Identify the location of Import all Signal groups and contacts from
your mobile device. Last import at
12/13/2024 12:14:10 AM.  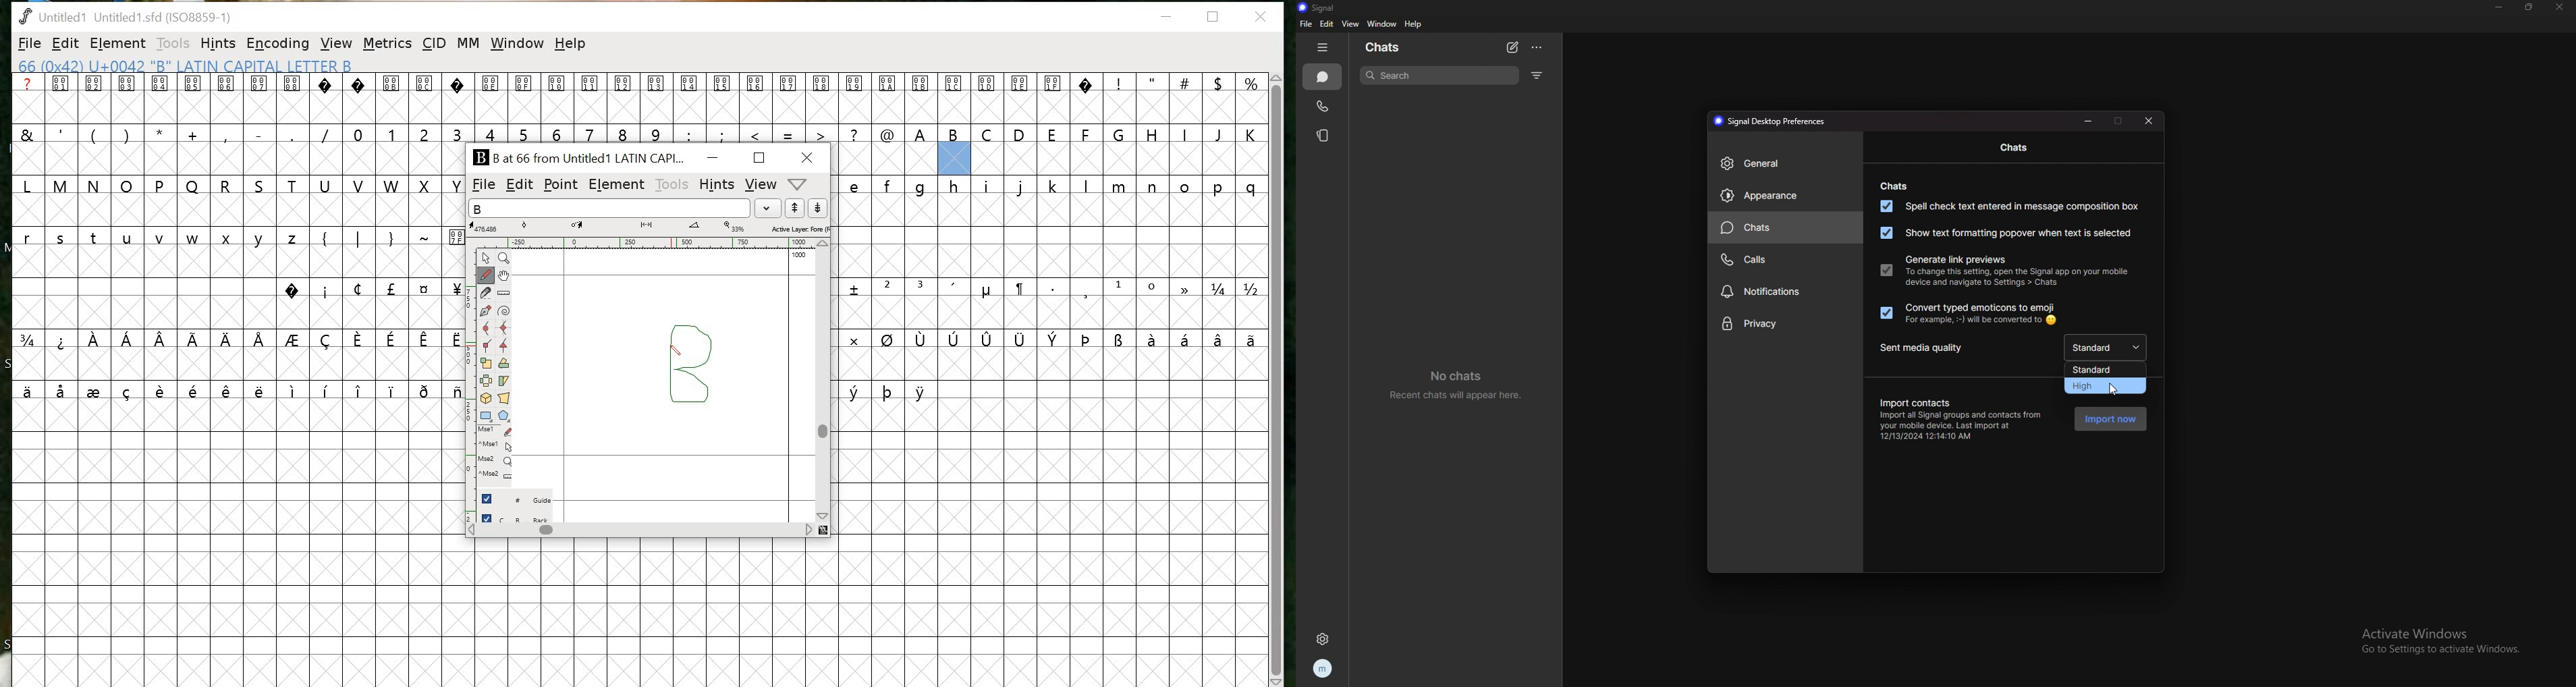
(1965, 426).